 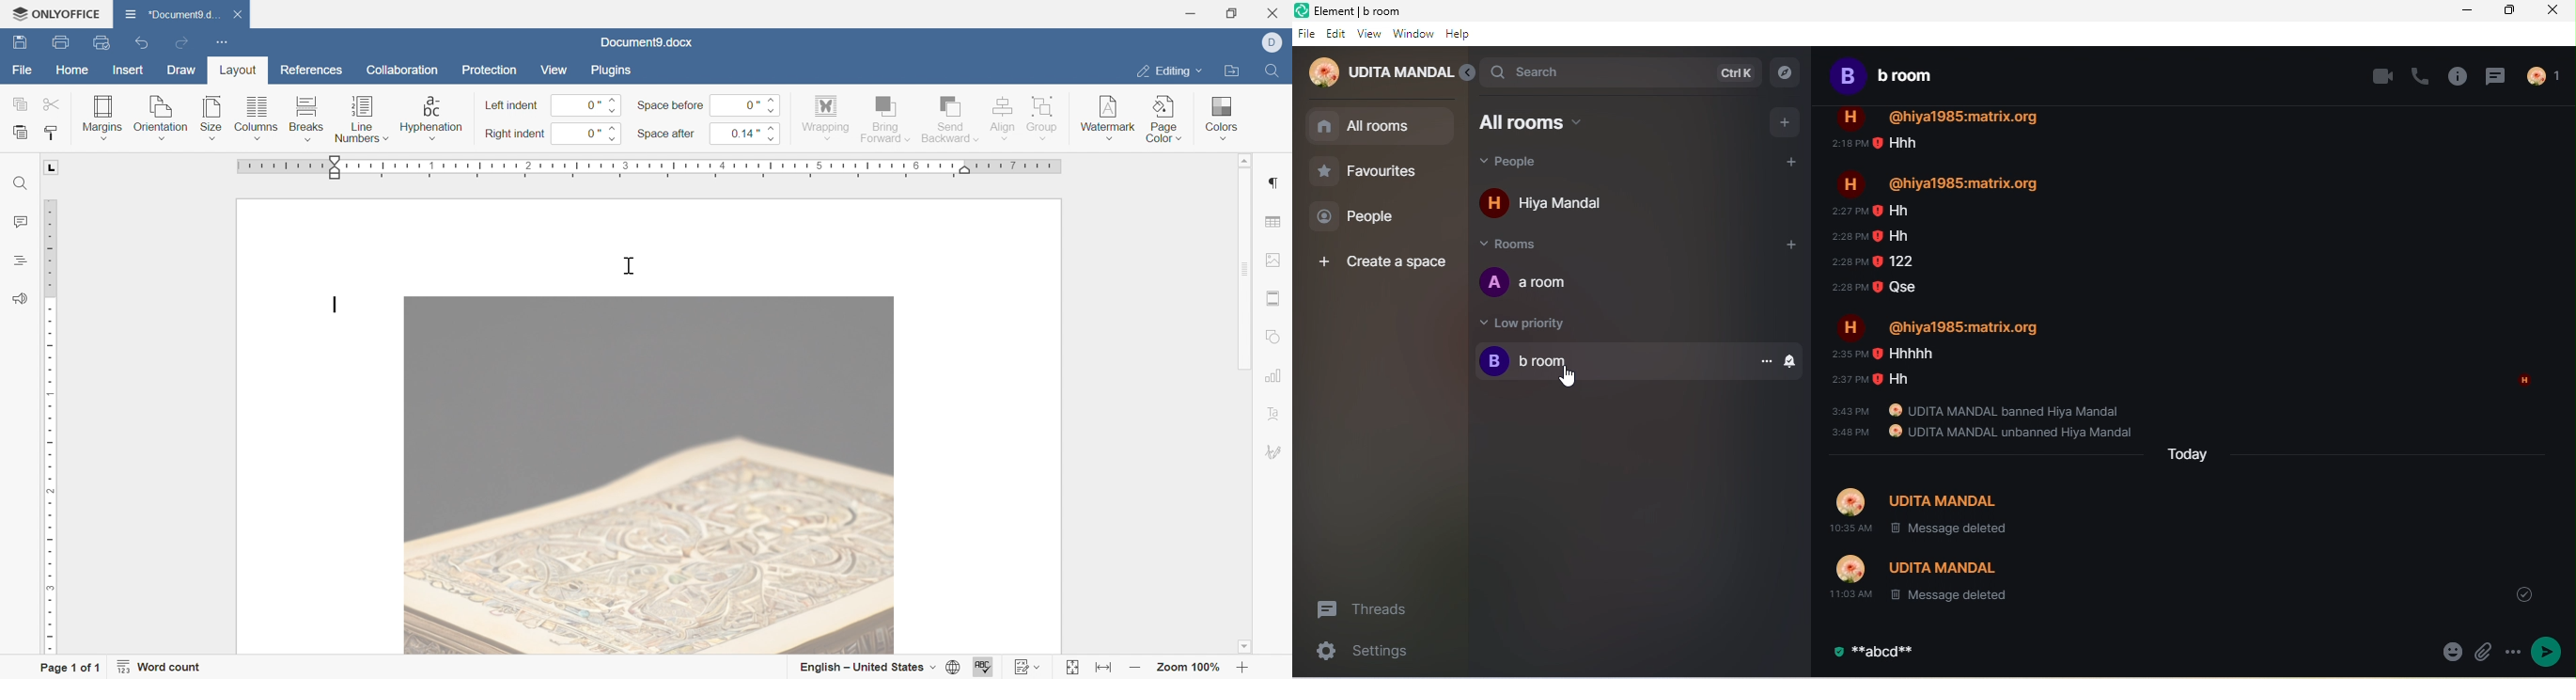 I want to click on signature settings, so click(x=1276, y=452).